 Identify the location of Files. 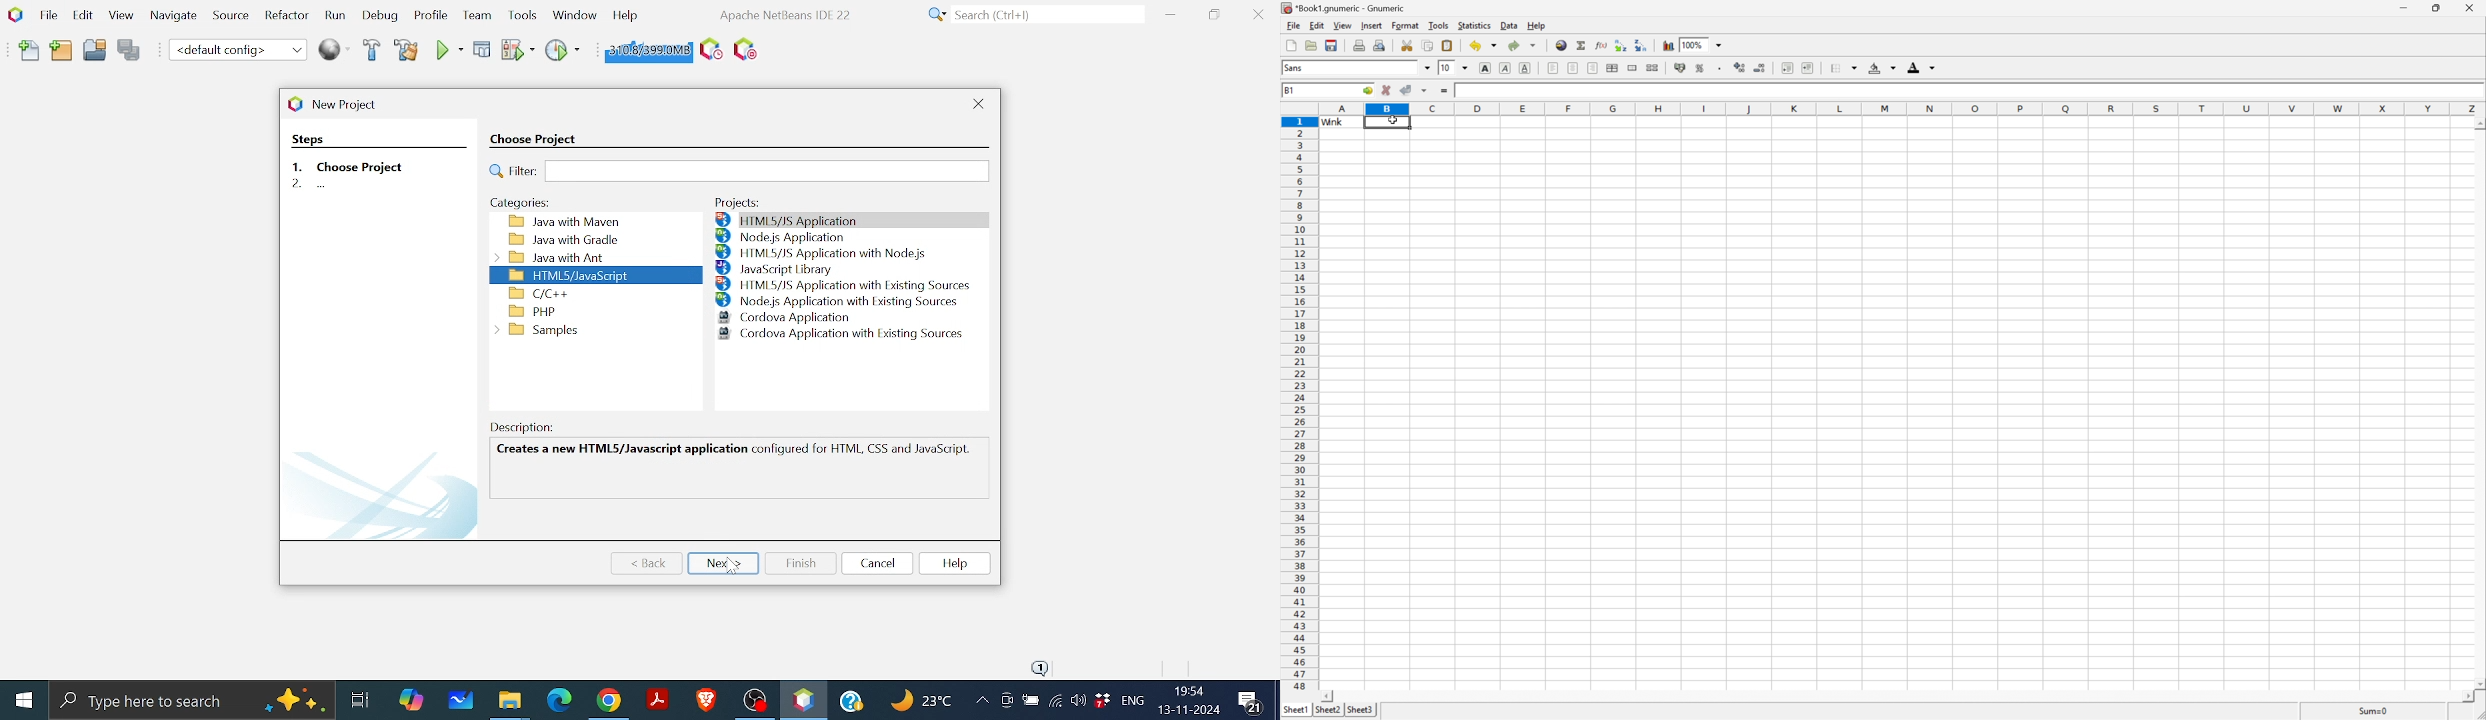
(510, 702).